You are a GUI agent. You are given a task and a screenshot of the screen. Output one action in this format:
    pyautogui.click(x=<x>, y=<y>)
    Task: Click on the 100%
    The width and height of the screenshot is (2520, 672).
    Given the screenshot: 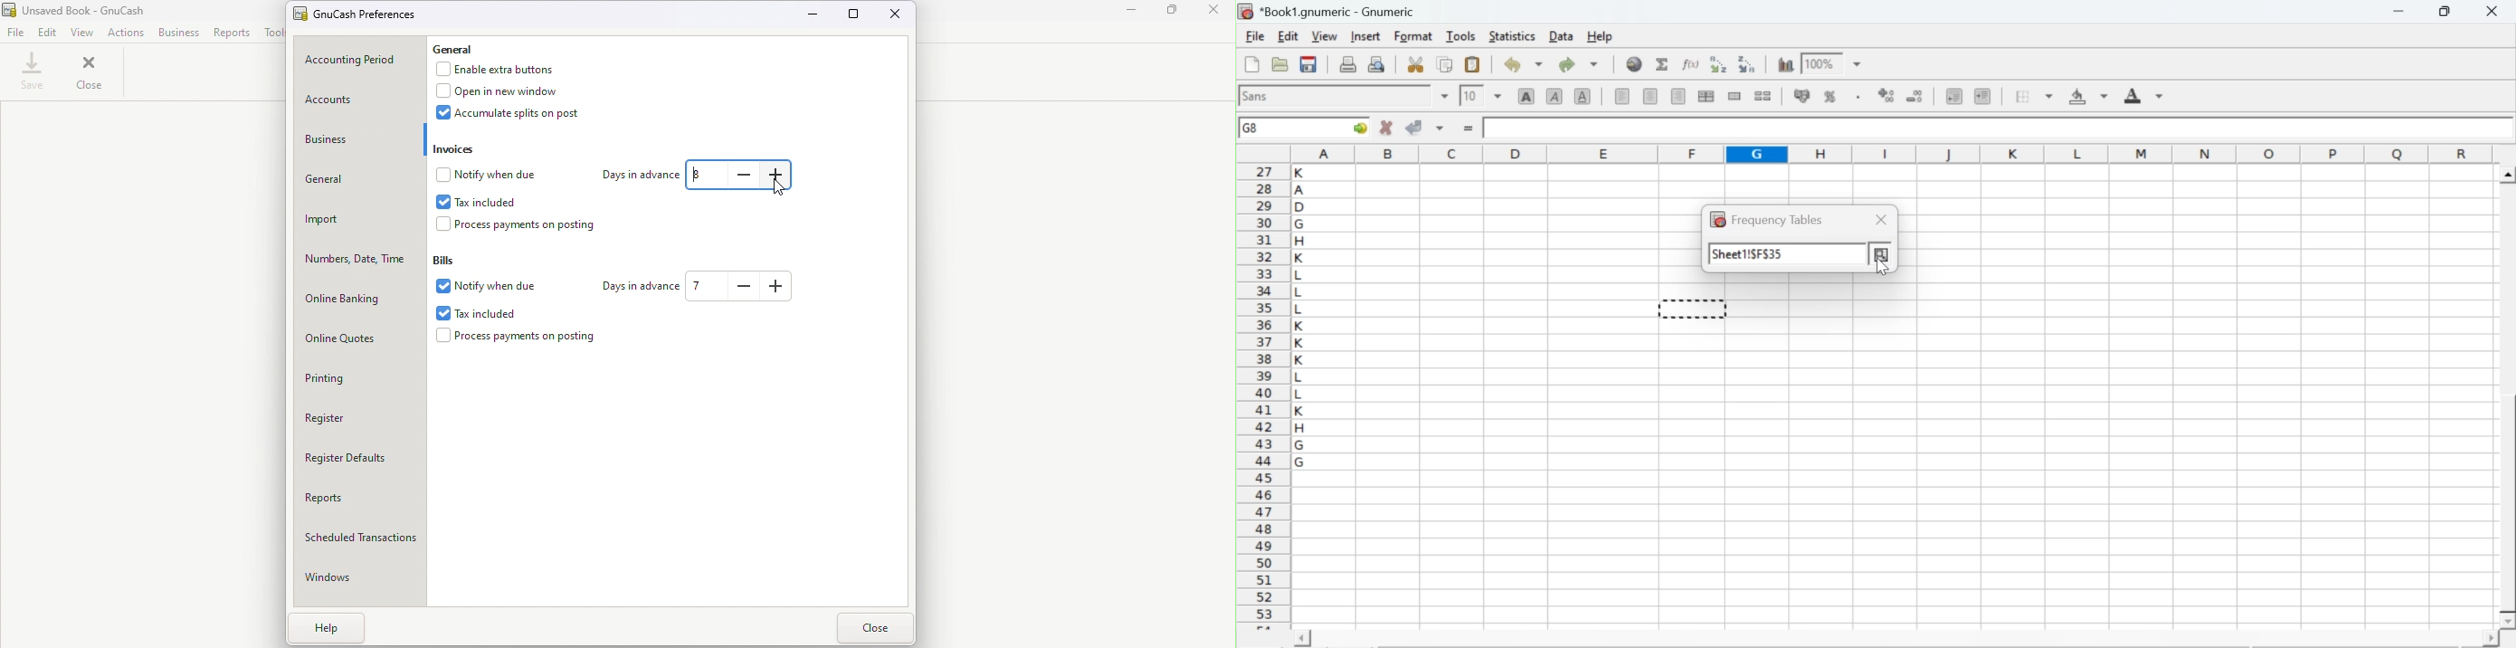 What is the action you would take?
    pyautogui.click(x=1819, y=63)
    